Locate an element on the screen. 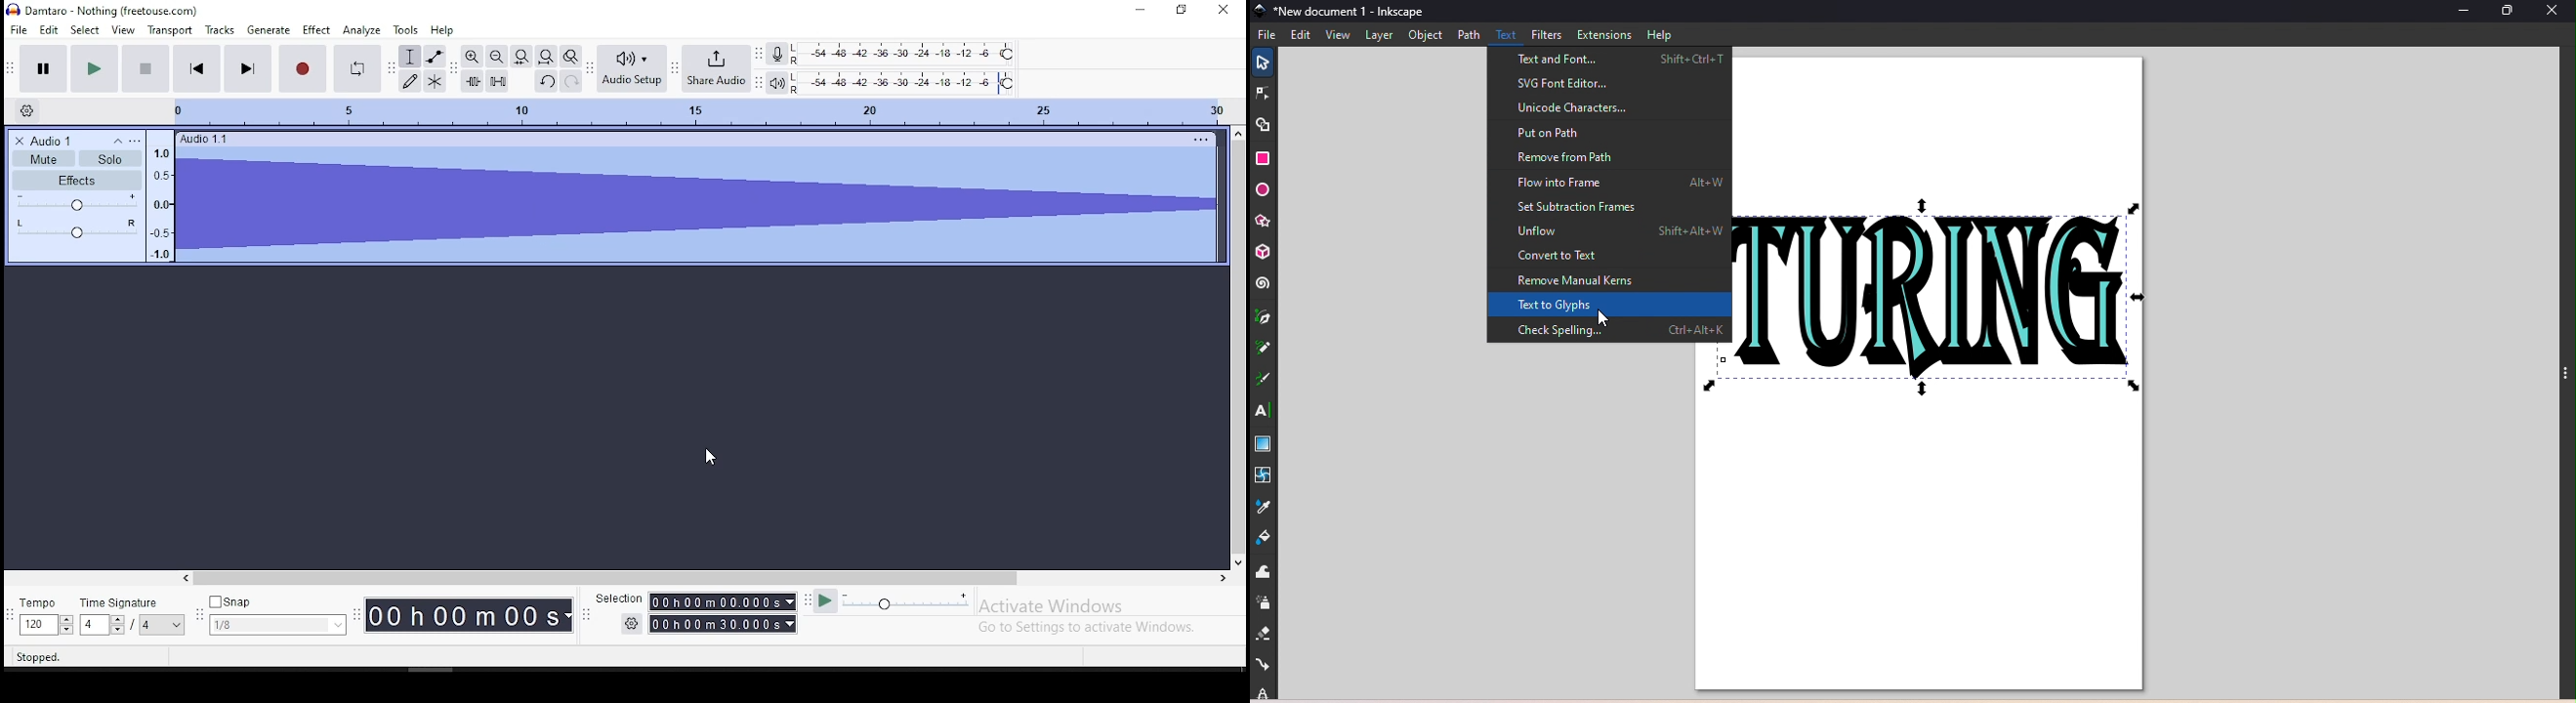  Close is located at coordinates (2558, 14).